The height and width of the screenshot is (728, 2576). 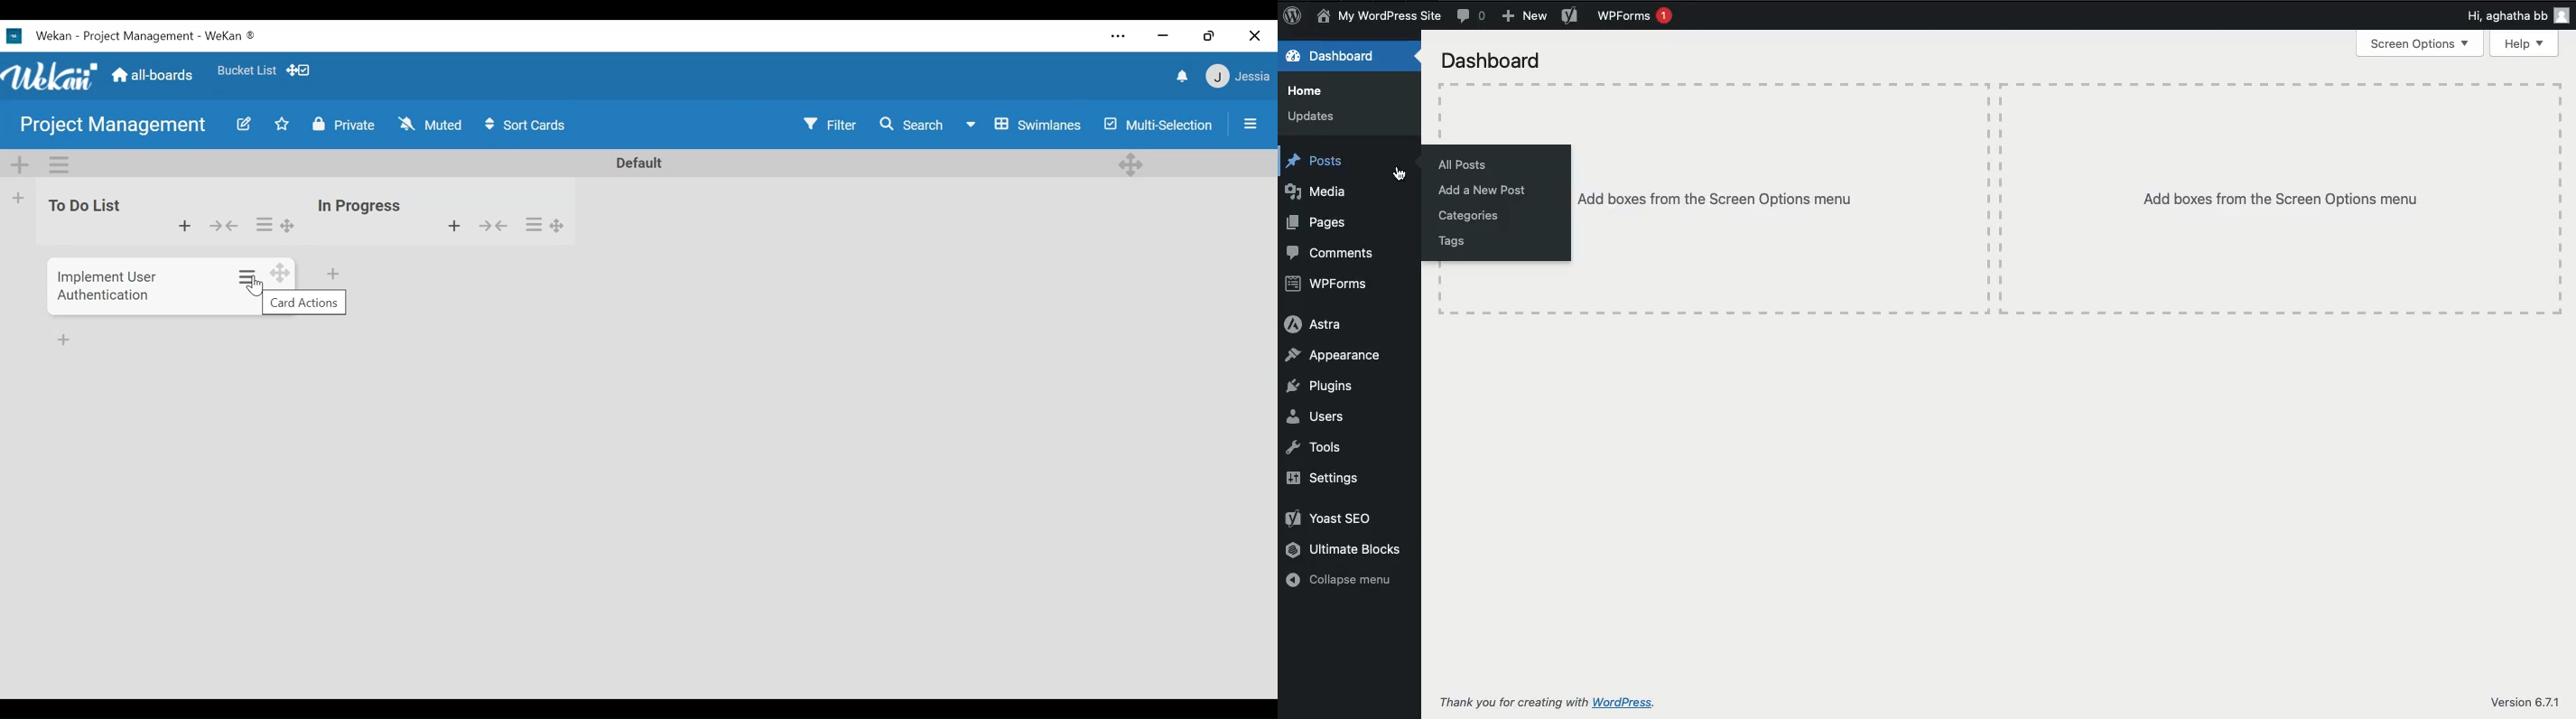 I want to click on Add Swimlane, so click(x=21, y=165).